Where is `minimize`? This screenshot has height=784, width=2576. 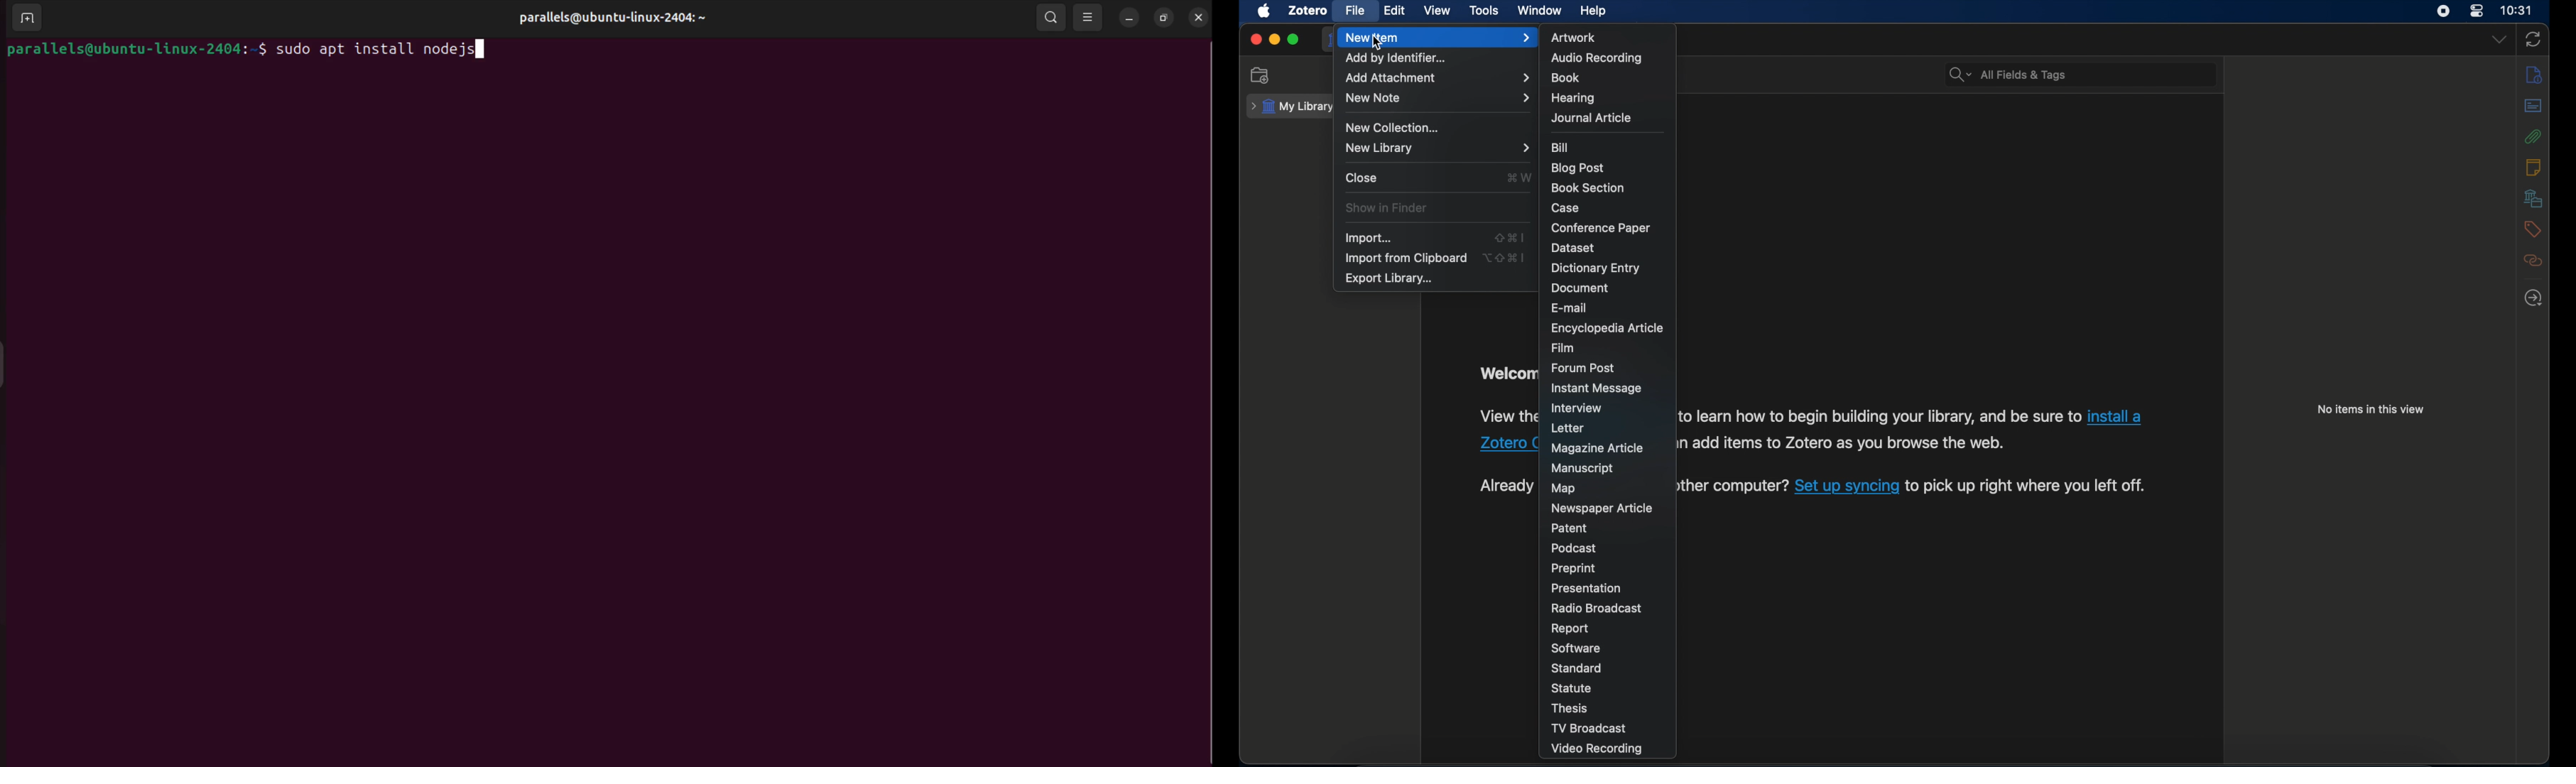
minimize is located at coordinates (1273, 40).